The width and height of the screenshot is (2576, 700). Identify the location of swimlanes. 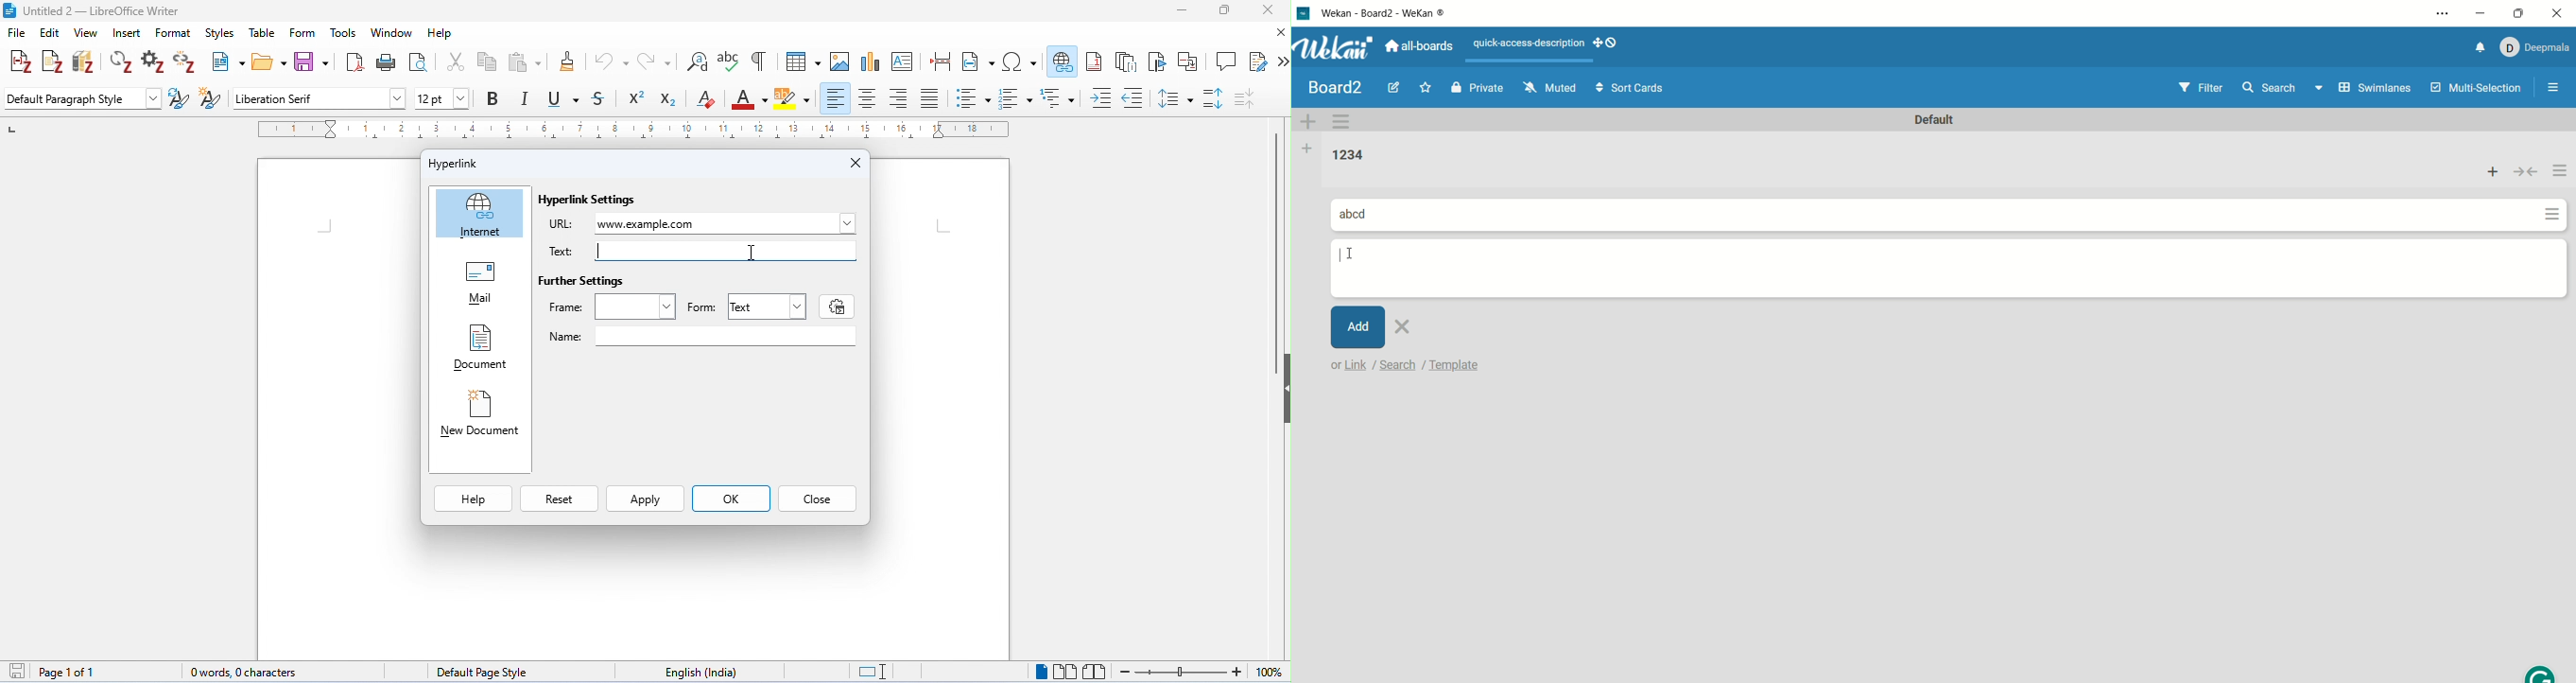
(2375, 84).